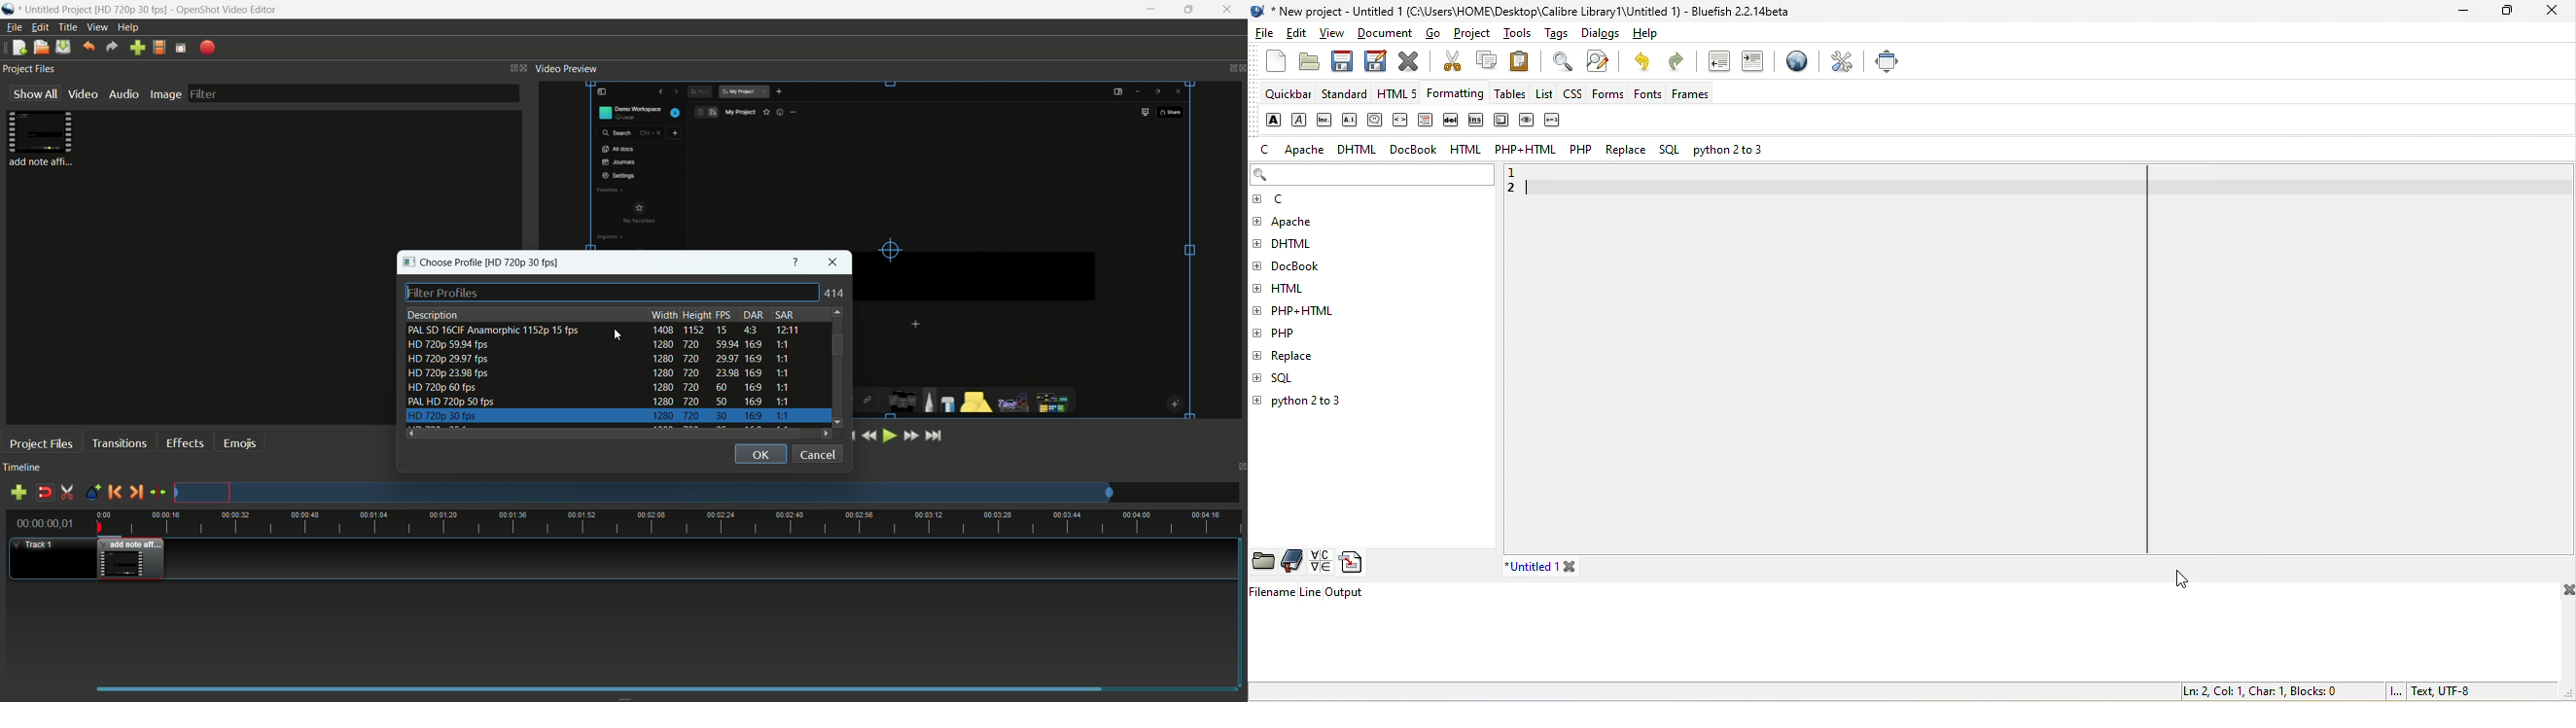 The height and width of the screenshot is (728, 2576). Describe the element at coordinates (1311, 312) in the screenshot. I see `php+html` at that location.